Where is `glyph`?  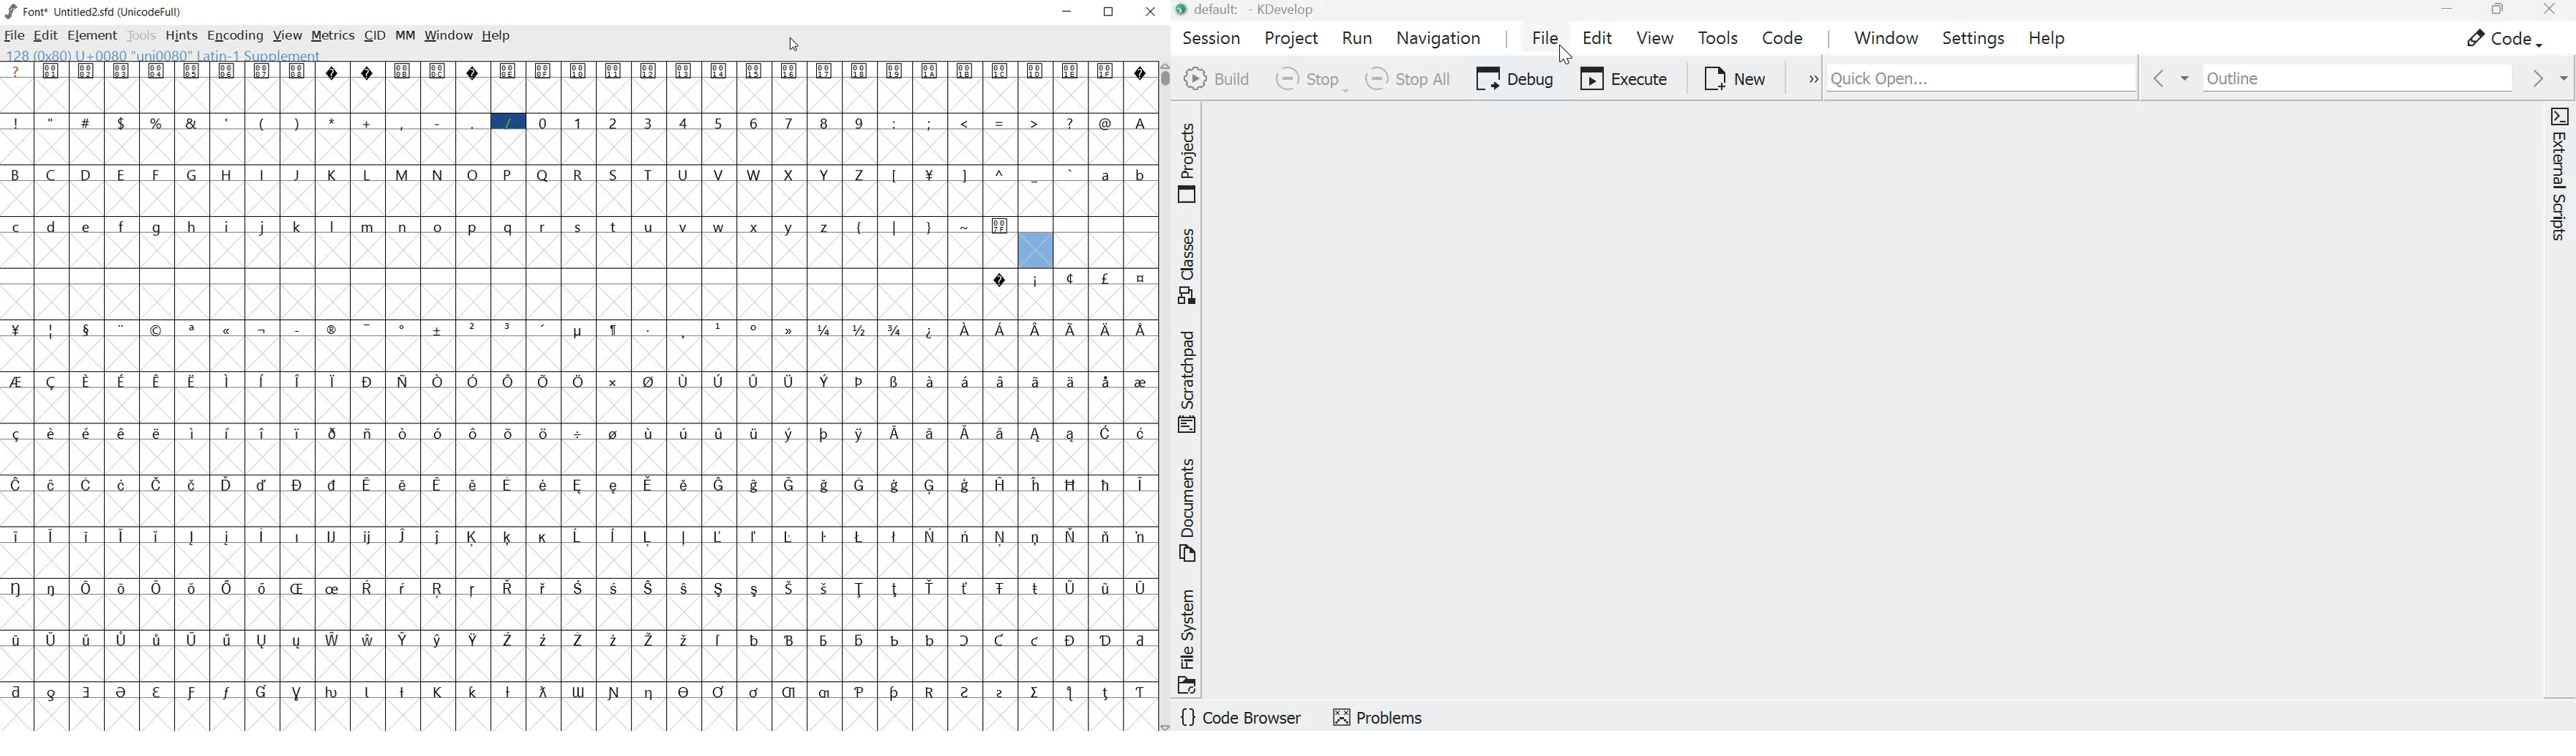 glyph is located at coordinates (473, 175).